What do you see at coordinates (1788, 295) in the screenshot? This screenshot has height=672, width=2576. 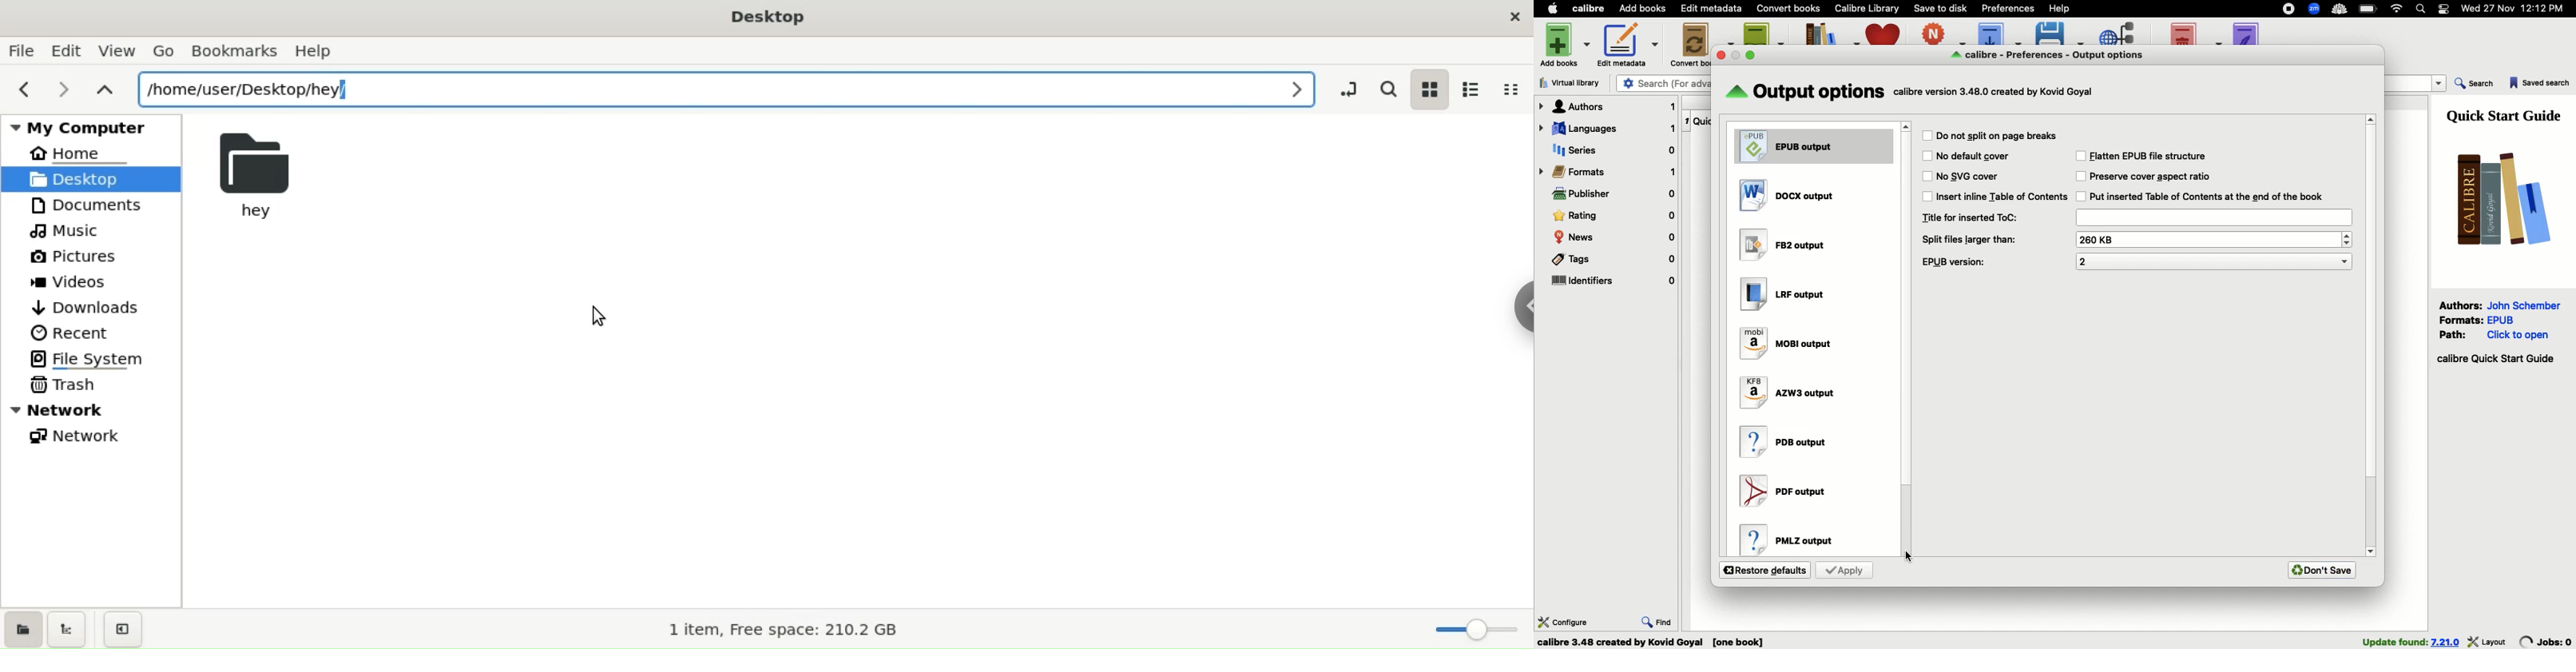 I see `LRF` at bounding box center [1788, 295].